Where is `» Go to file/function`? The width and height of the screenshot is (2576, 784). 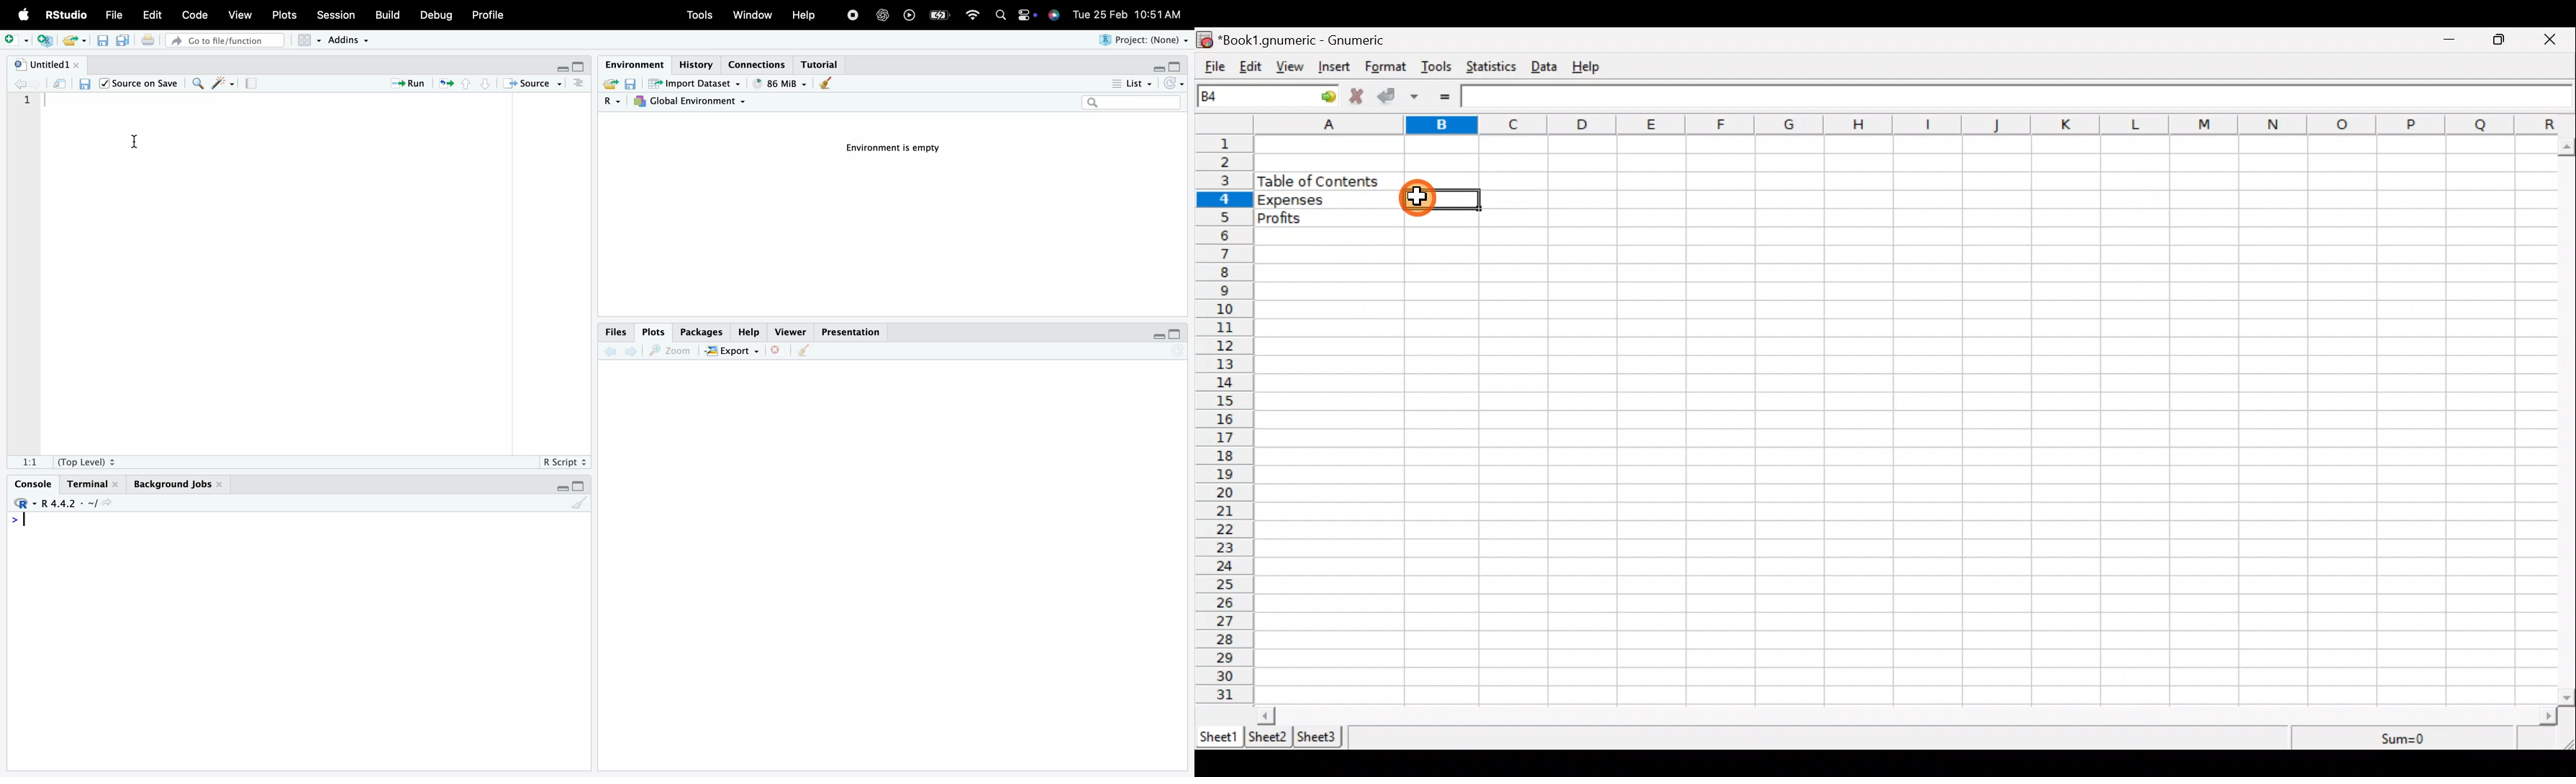 » Go to file/function is located at coordinates (224, 40).